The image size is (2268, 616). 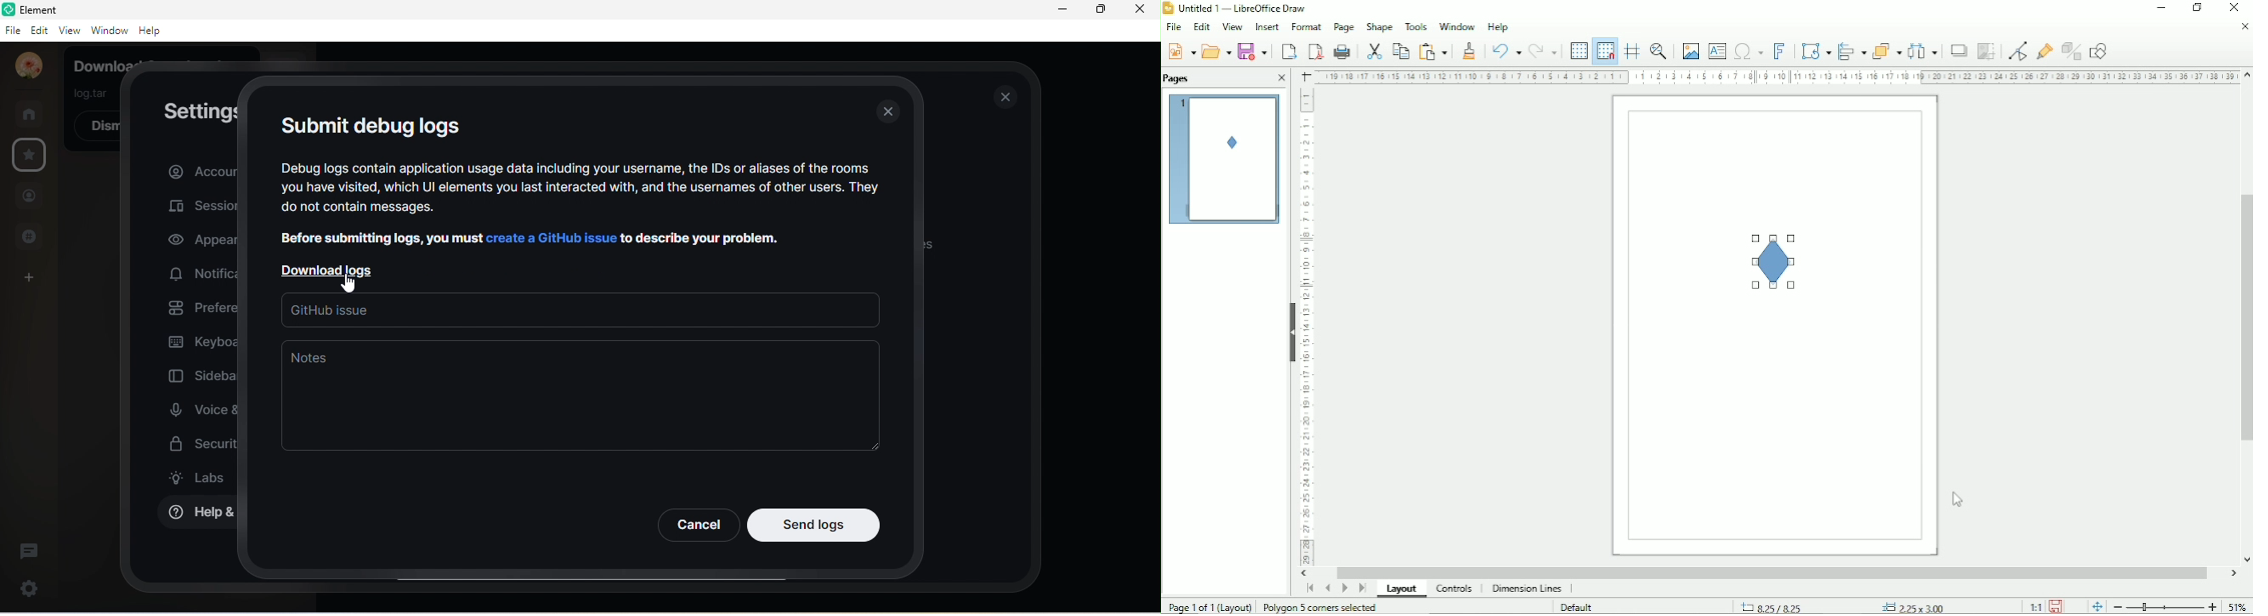 I want to click on Close, so click(x=2236, y=8).